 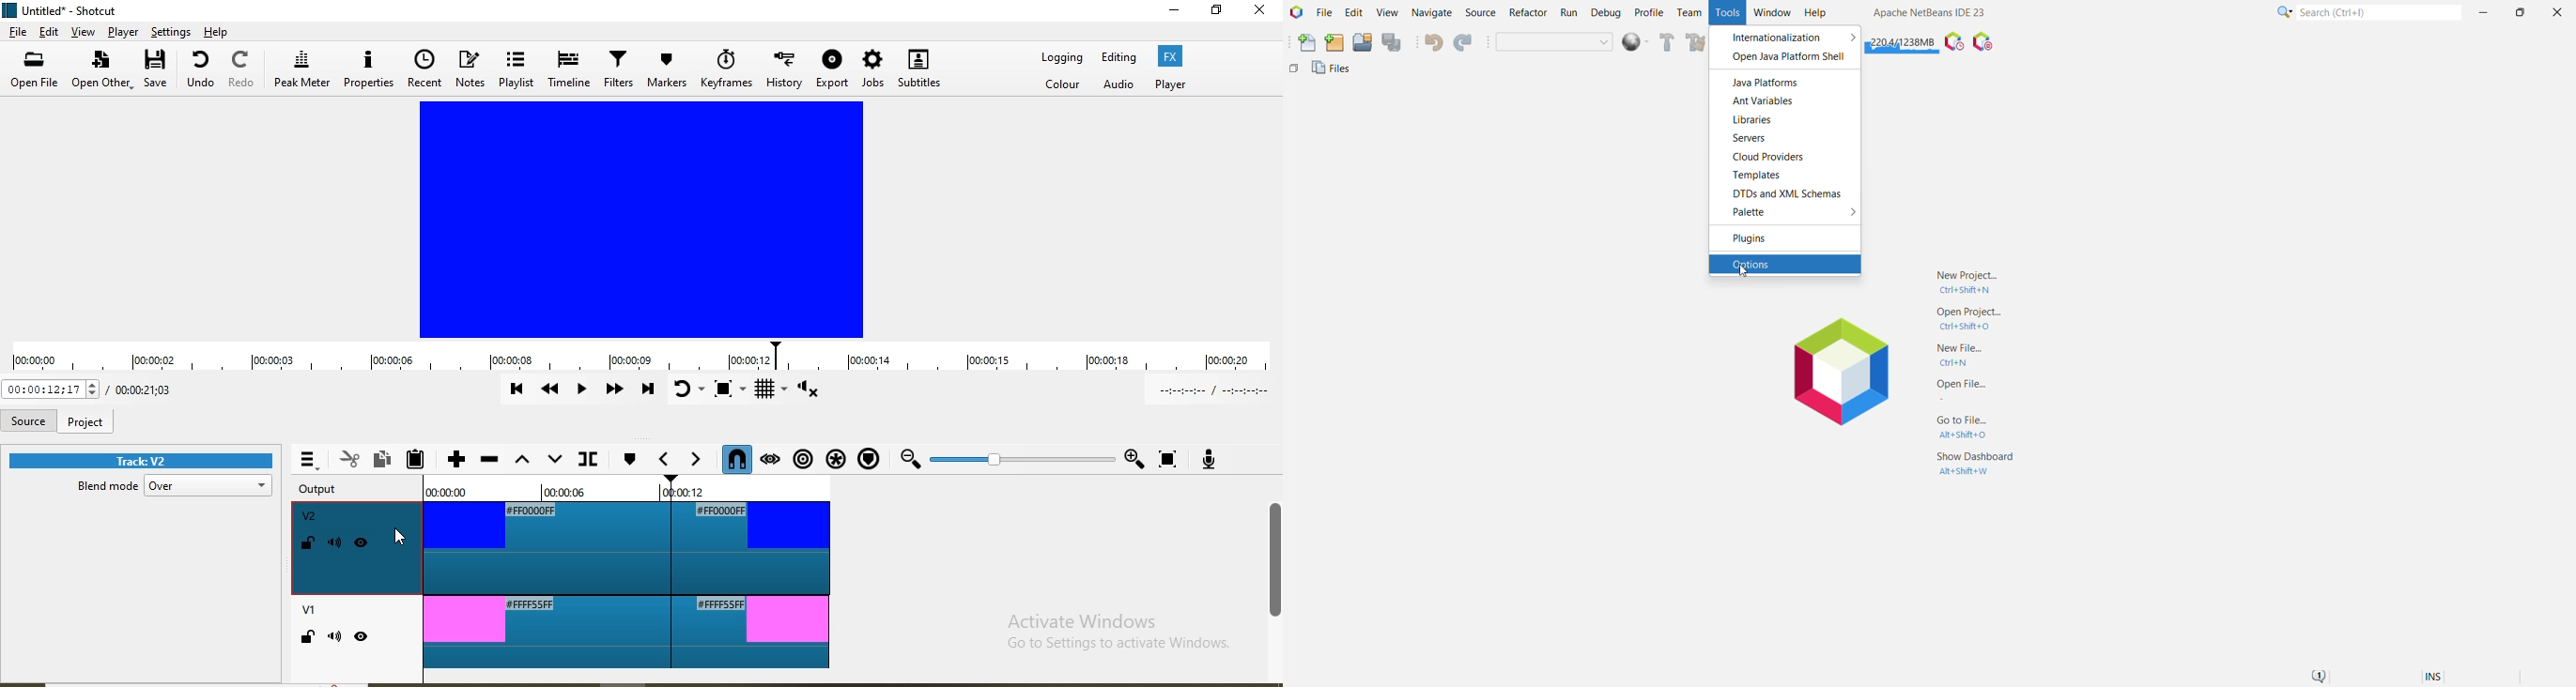 What do you see at coordinates (524, 462) in the screenshot?
I see `Lift` at bounding box center [524, 462].